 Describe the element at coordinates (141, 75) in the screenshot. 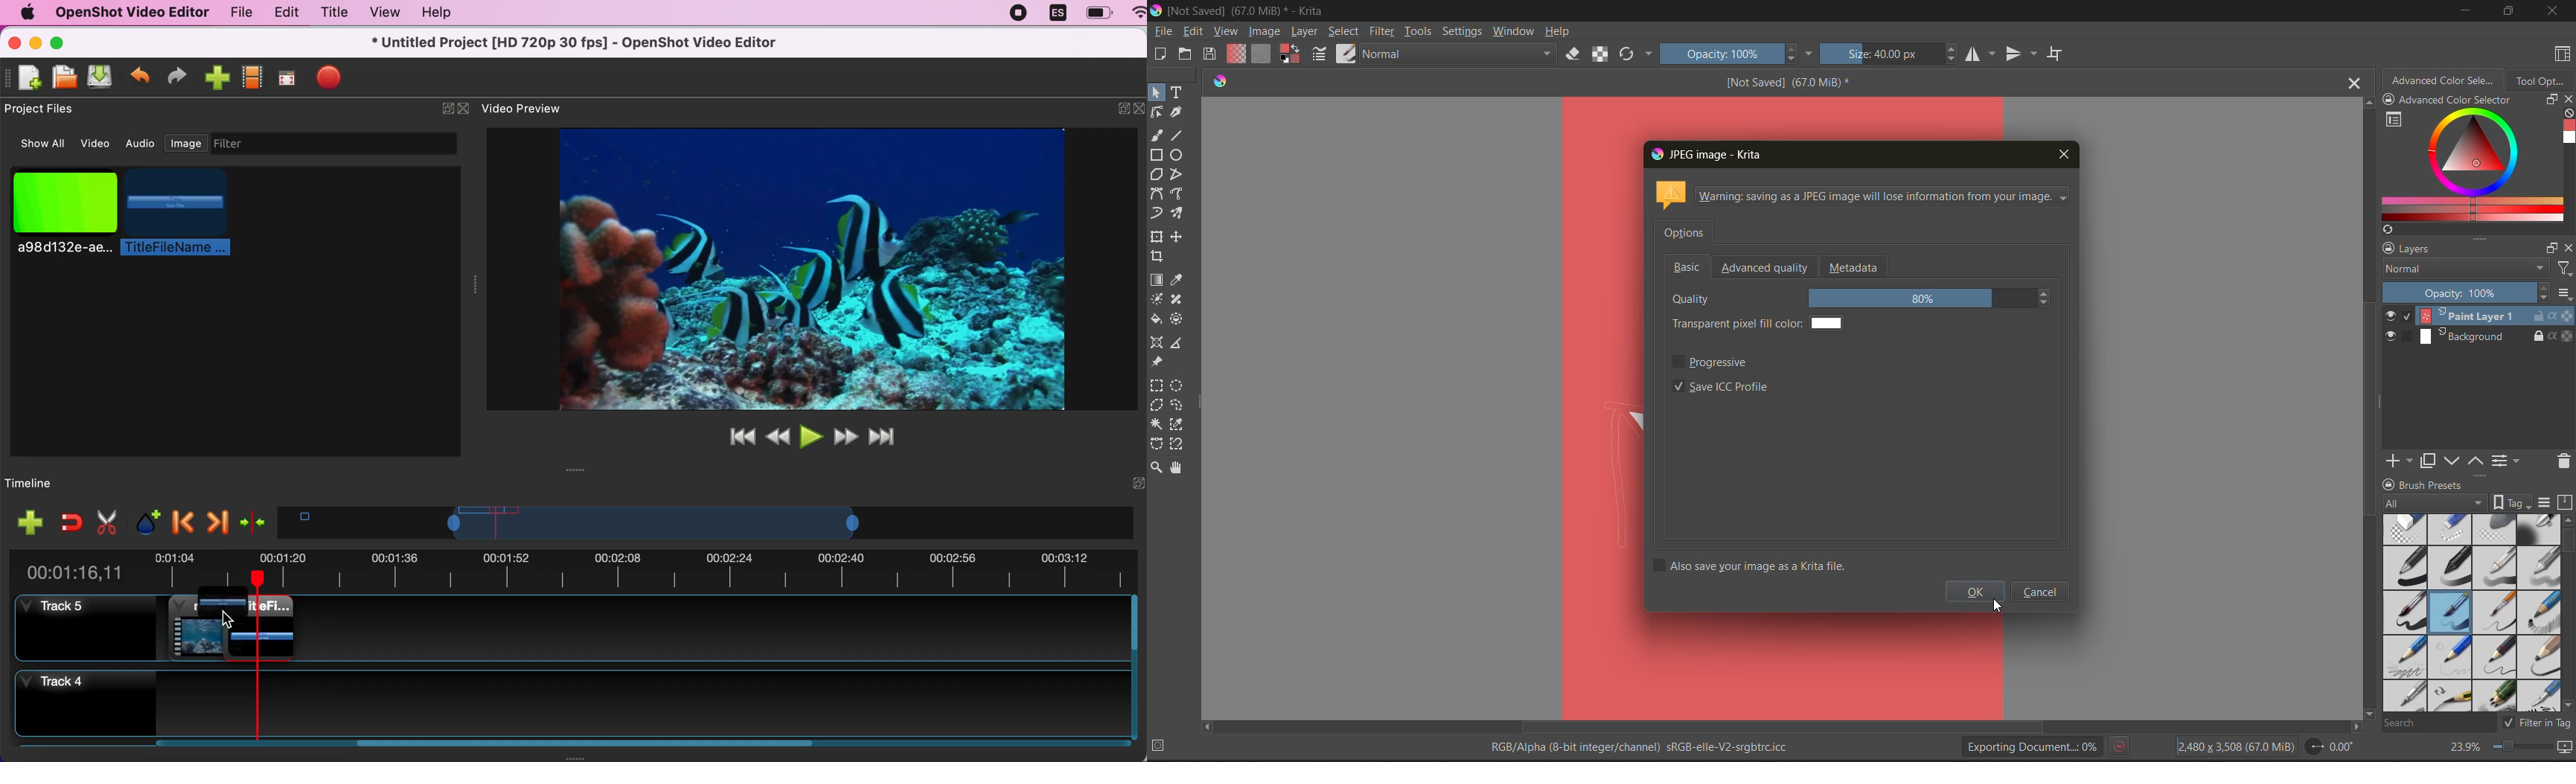

I see `undo` at that location.